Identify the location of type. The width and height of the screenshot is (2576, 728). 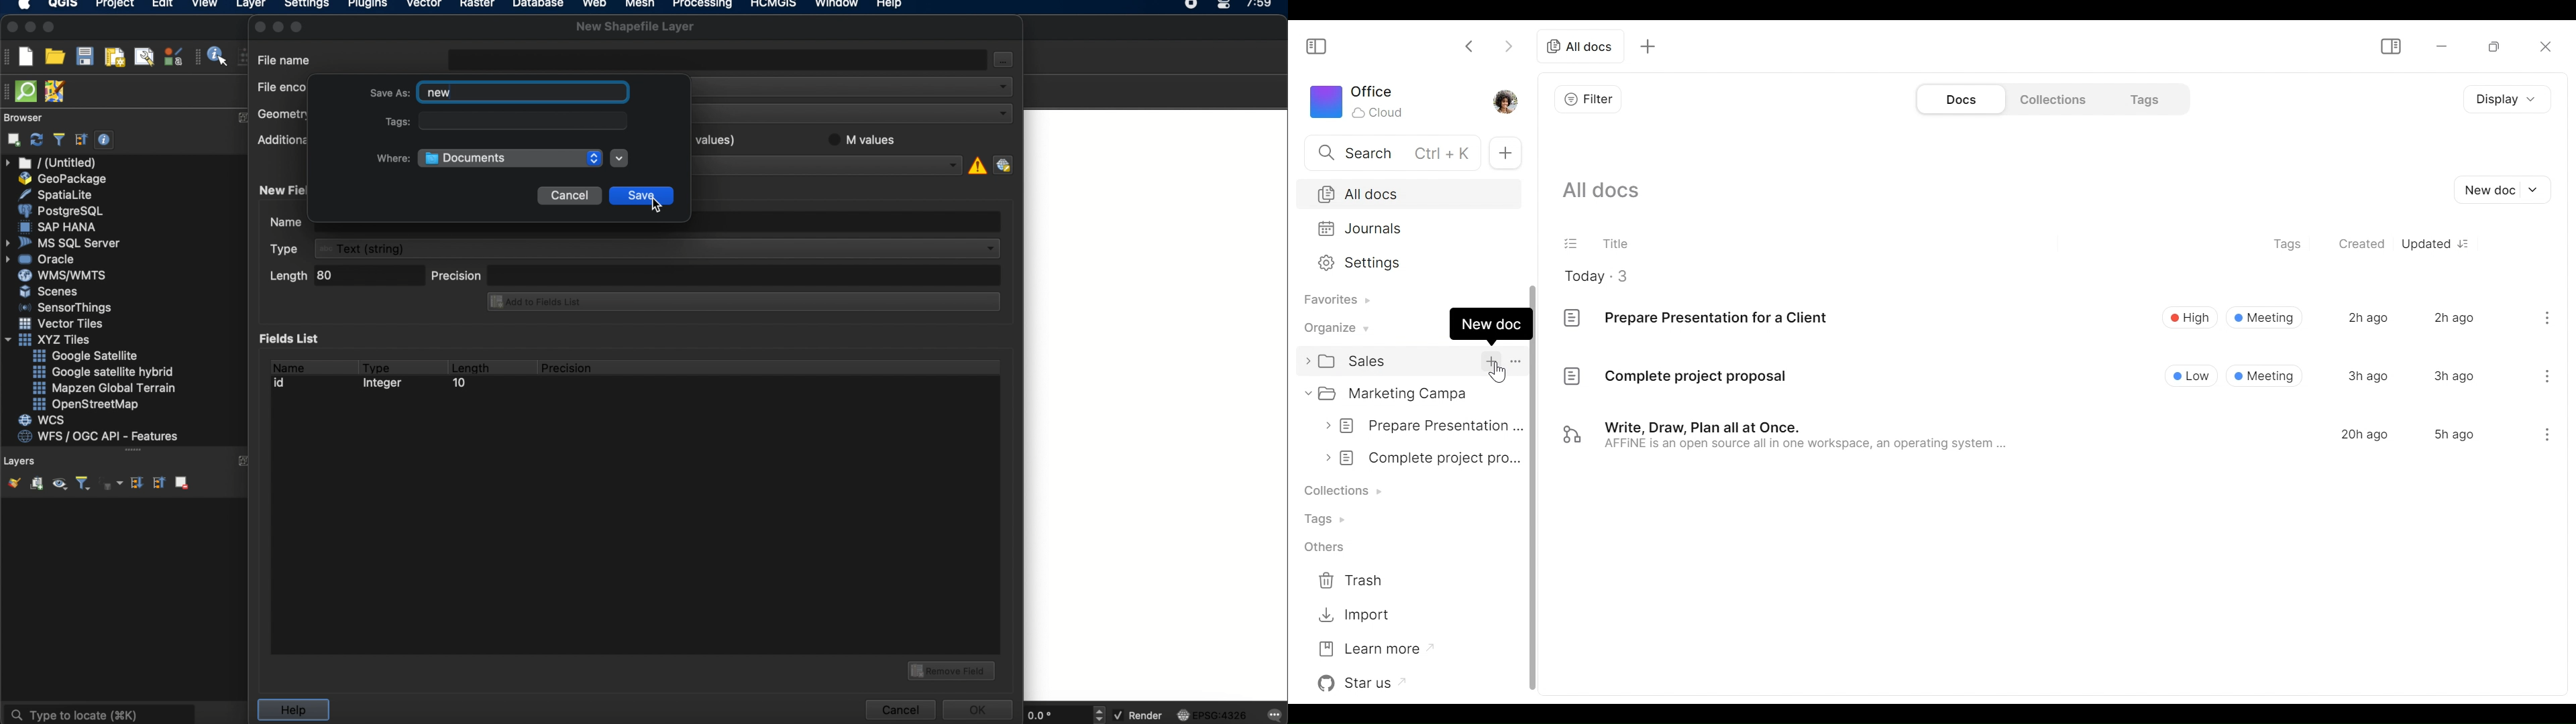
(377, 365).